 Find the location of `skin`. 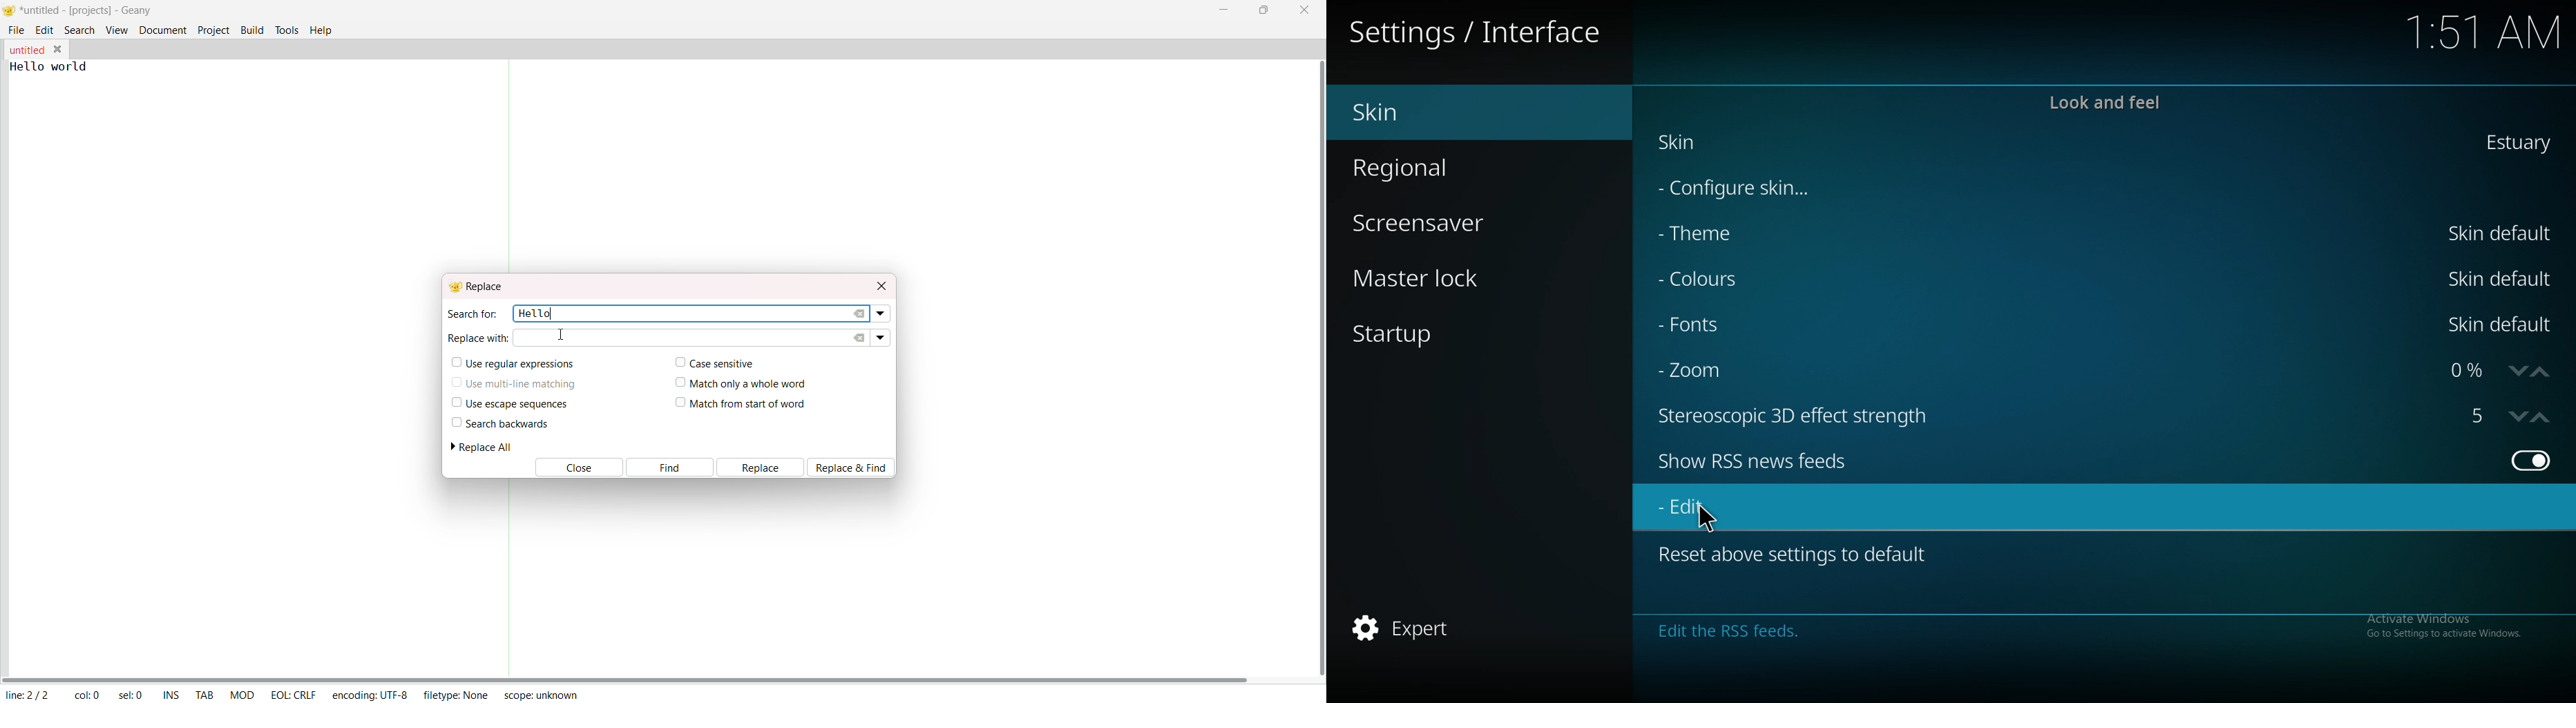

skin is located at coordinates (1687, 145).